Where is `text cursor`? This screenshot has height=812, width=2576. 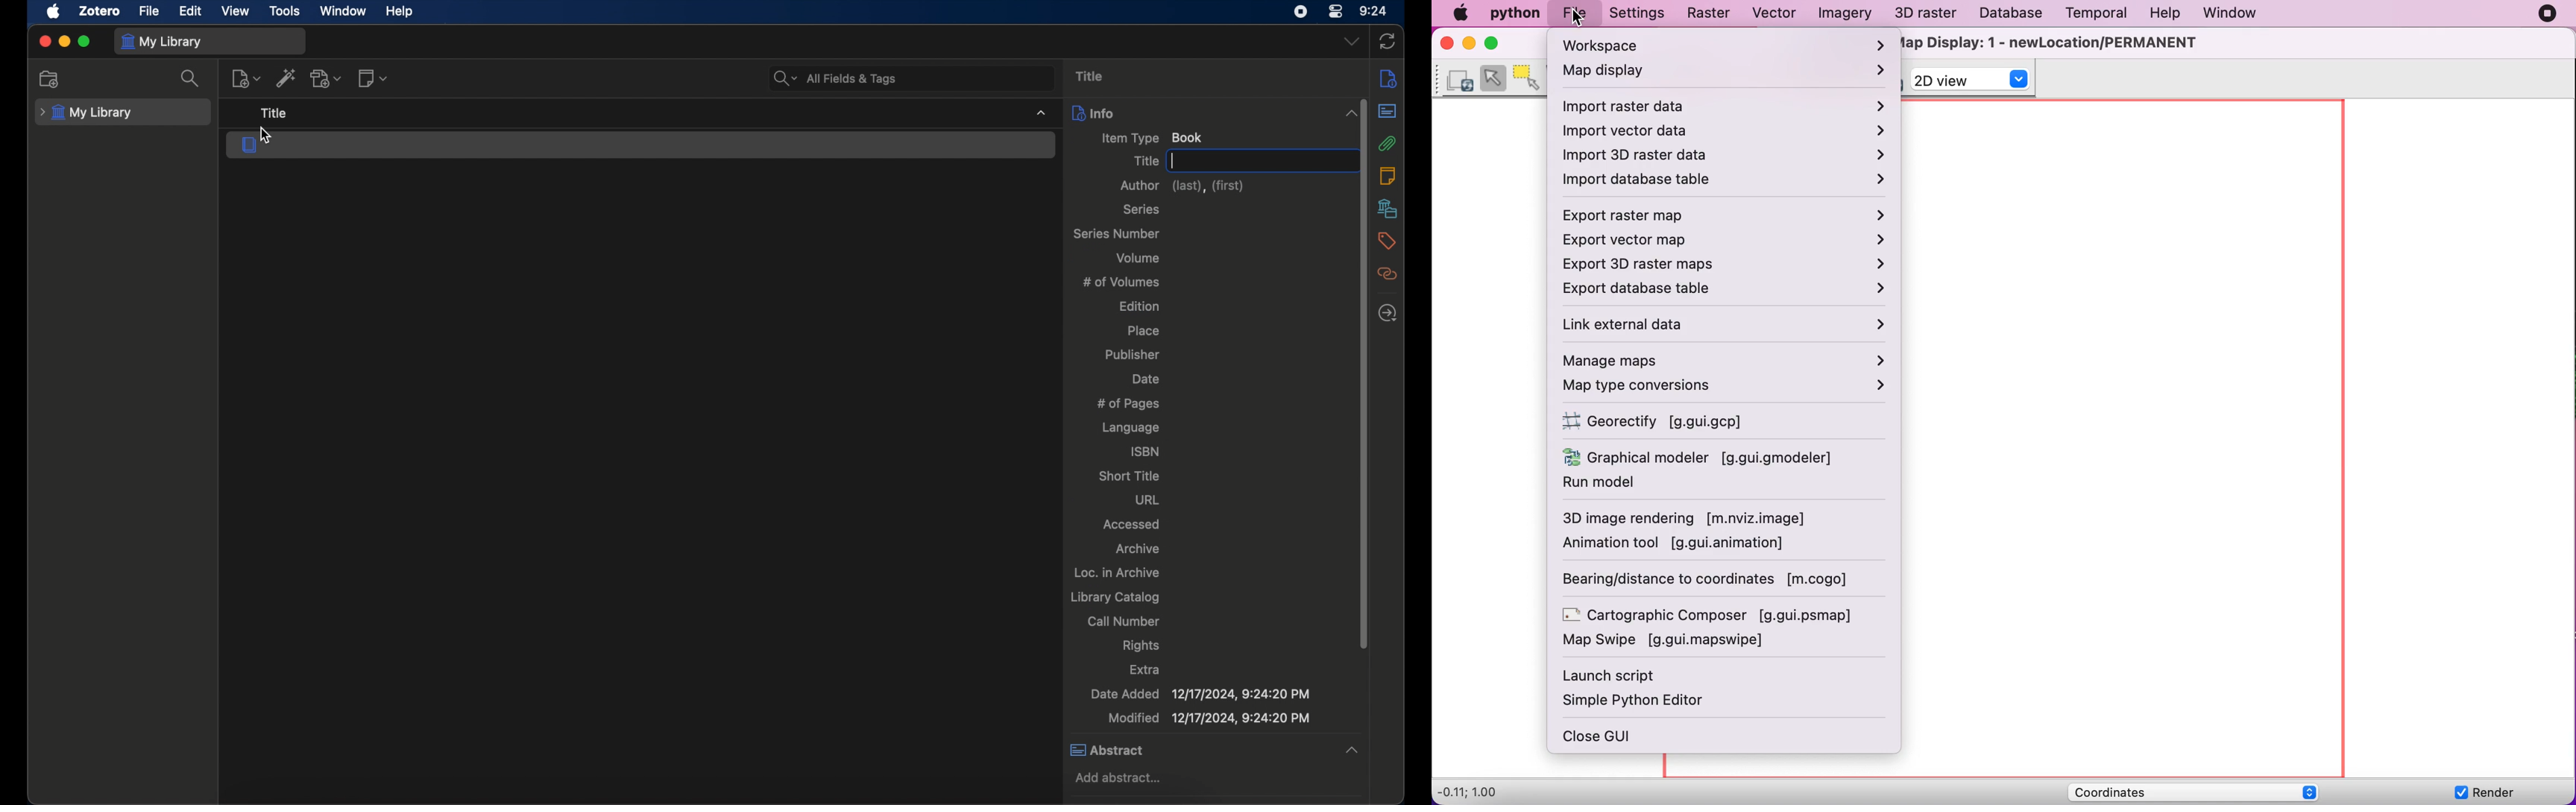
text cursor is located at coordinates (1175, 160).